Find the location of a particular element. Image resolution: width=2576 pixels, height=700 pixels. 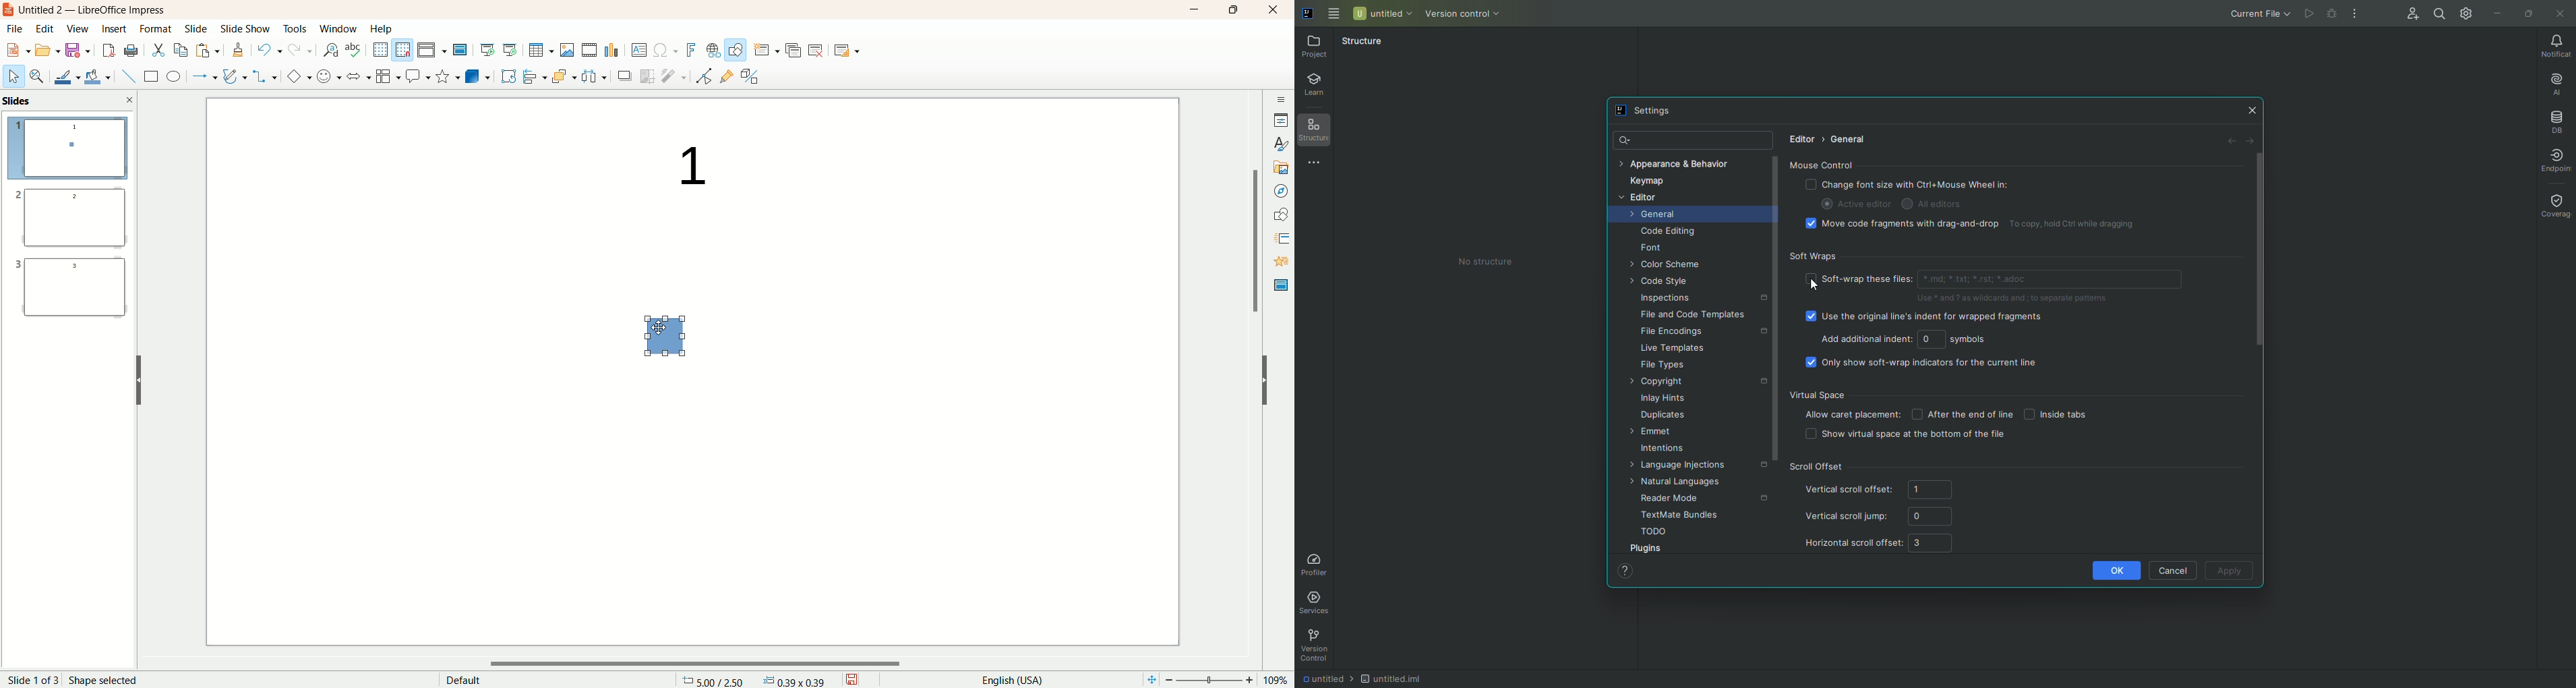

slide layout is located at coordinates (856, 52).